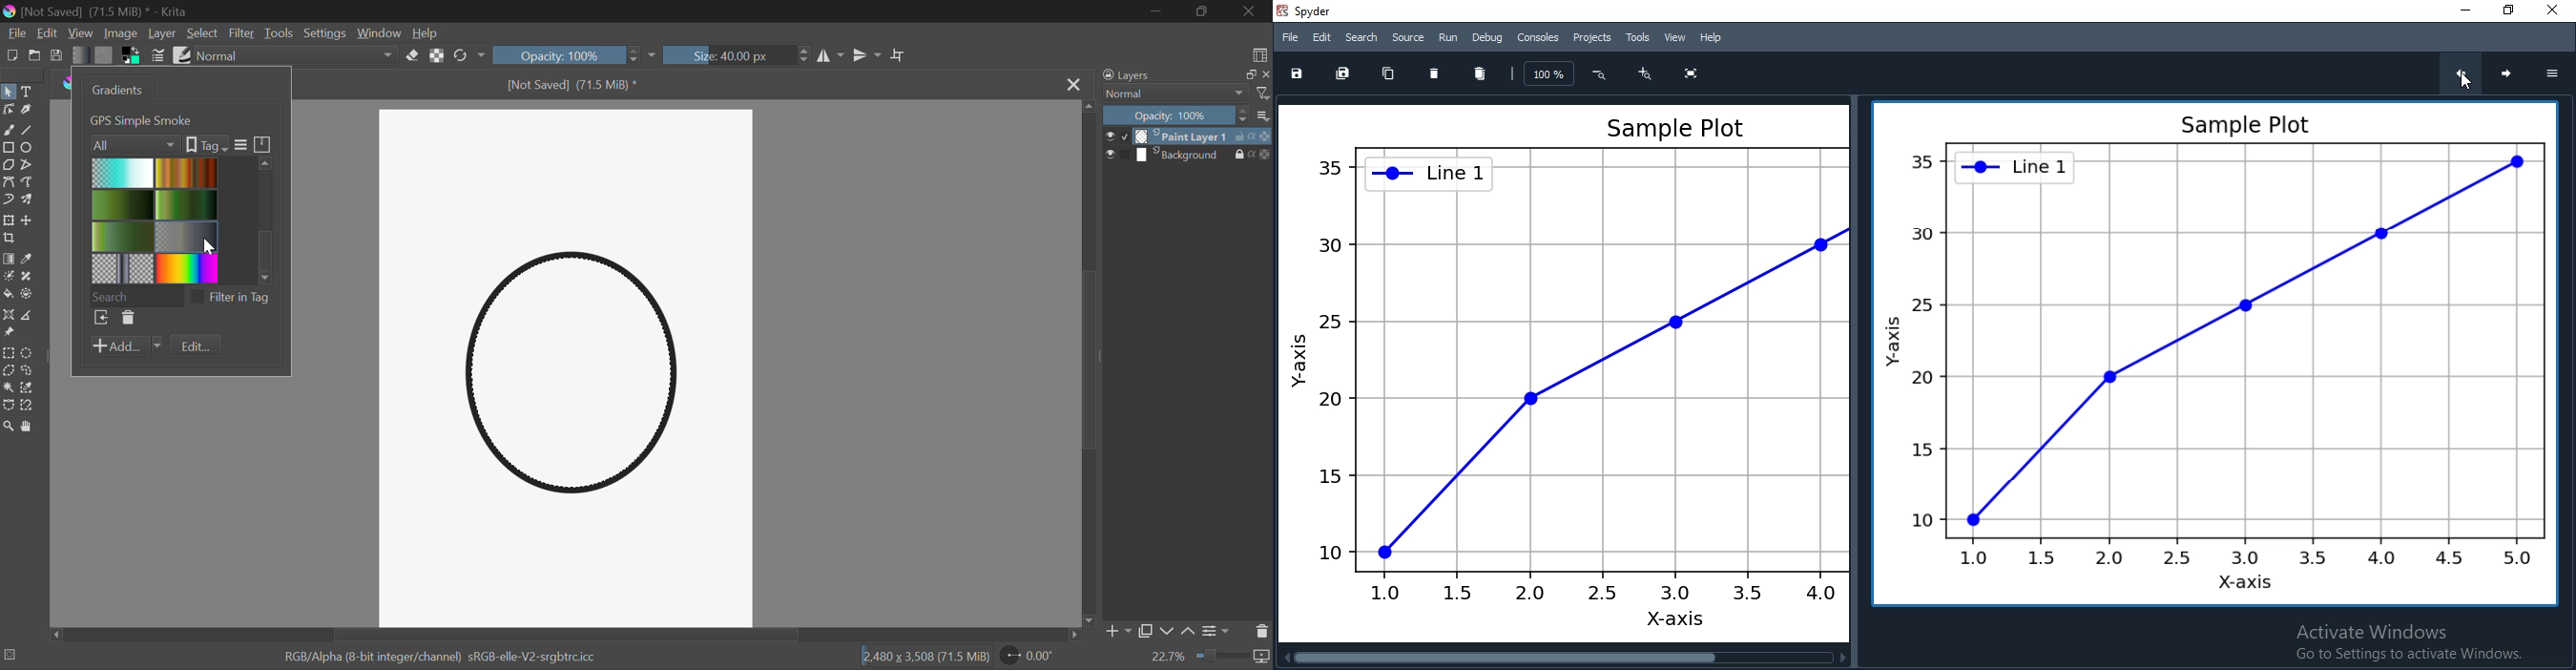 The image size is (2576, 672). Describe the element at coordinates (1174, 116) in the screenshot. I see `Opacity` at that location.